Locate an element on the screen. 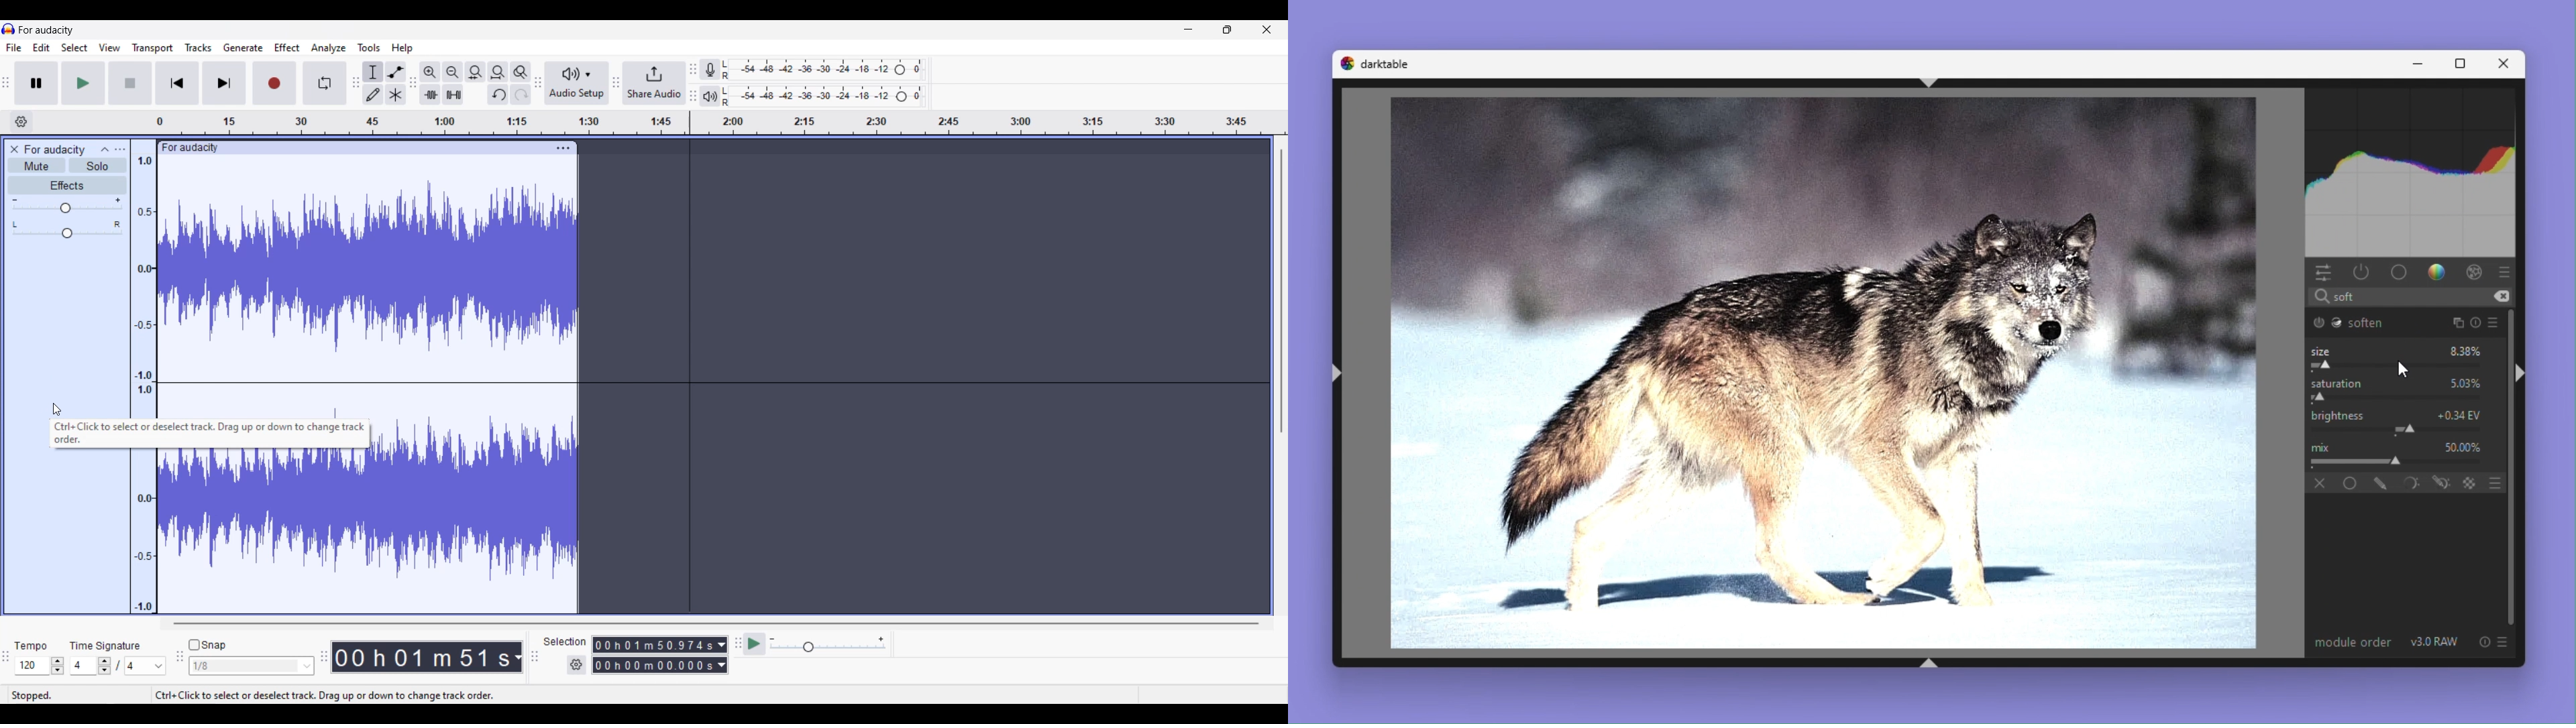  Value  is located at coordinates (2466, 383).